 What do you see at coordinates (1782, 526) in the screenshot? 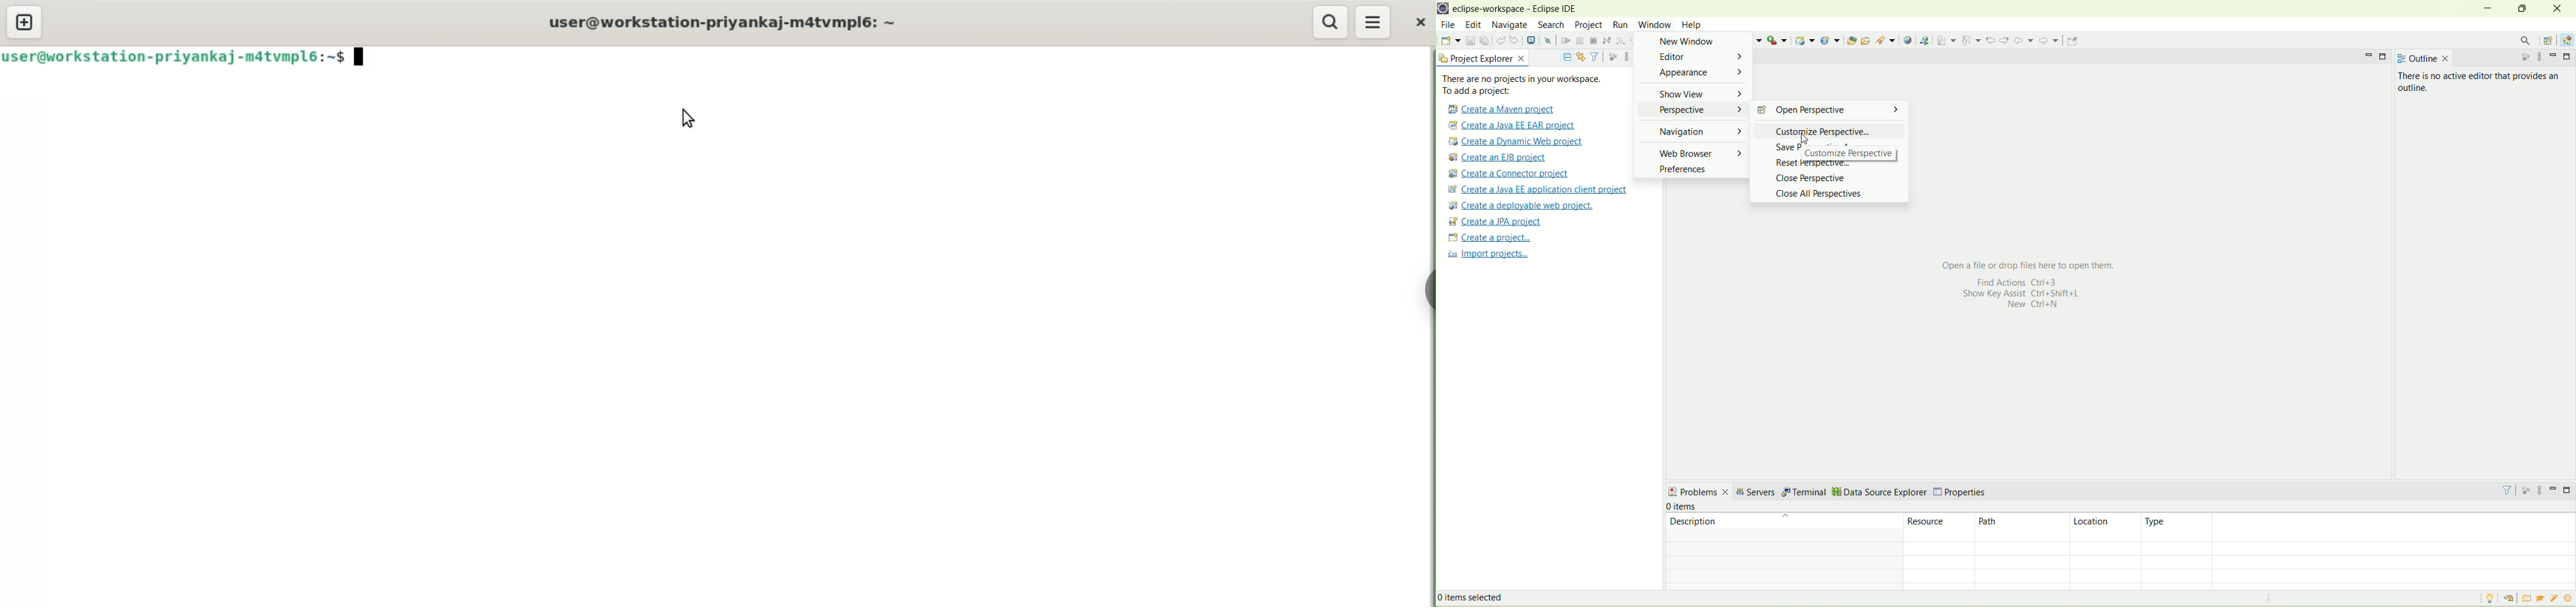
I see `description` at bounding box center [1782, 526].